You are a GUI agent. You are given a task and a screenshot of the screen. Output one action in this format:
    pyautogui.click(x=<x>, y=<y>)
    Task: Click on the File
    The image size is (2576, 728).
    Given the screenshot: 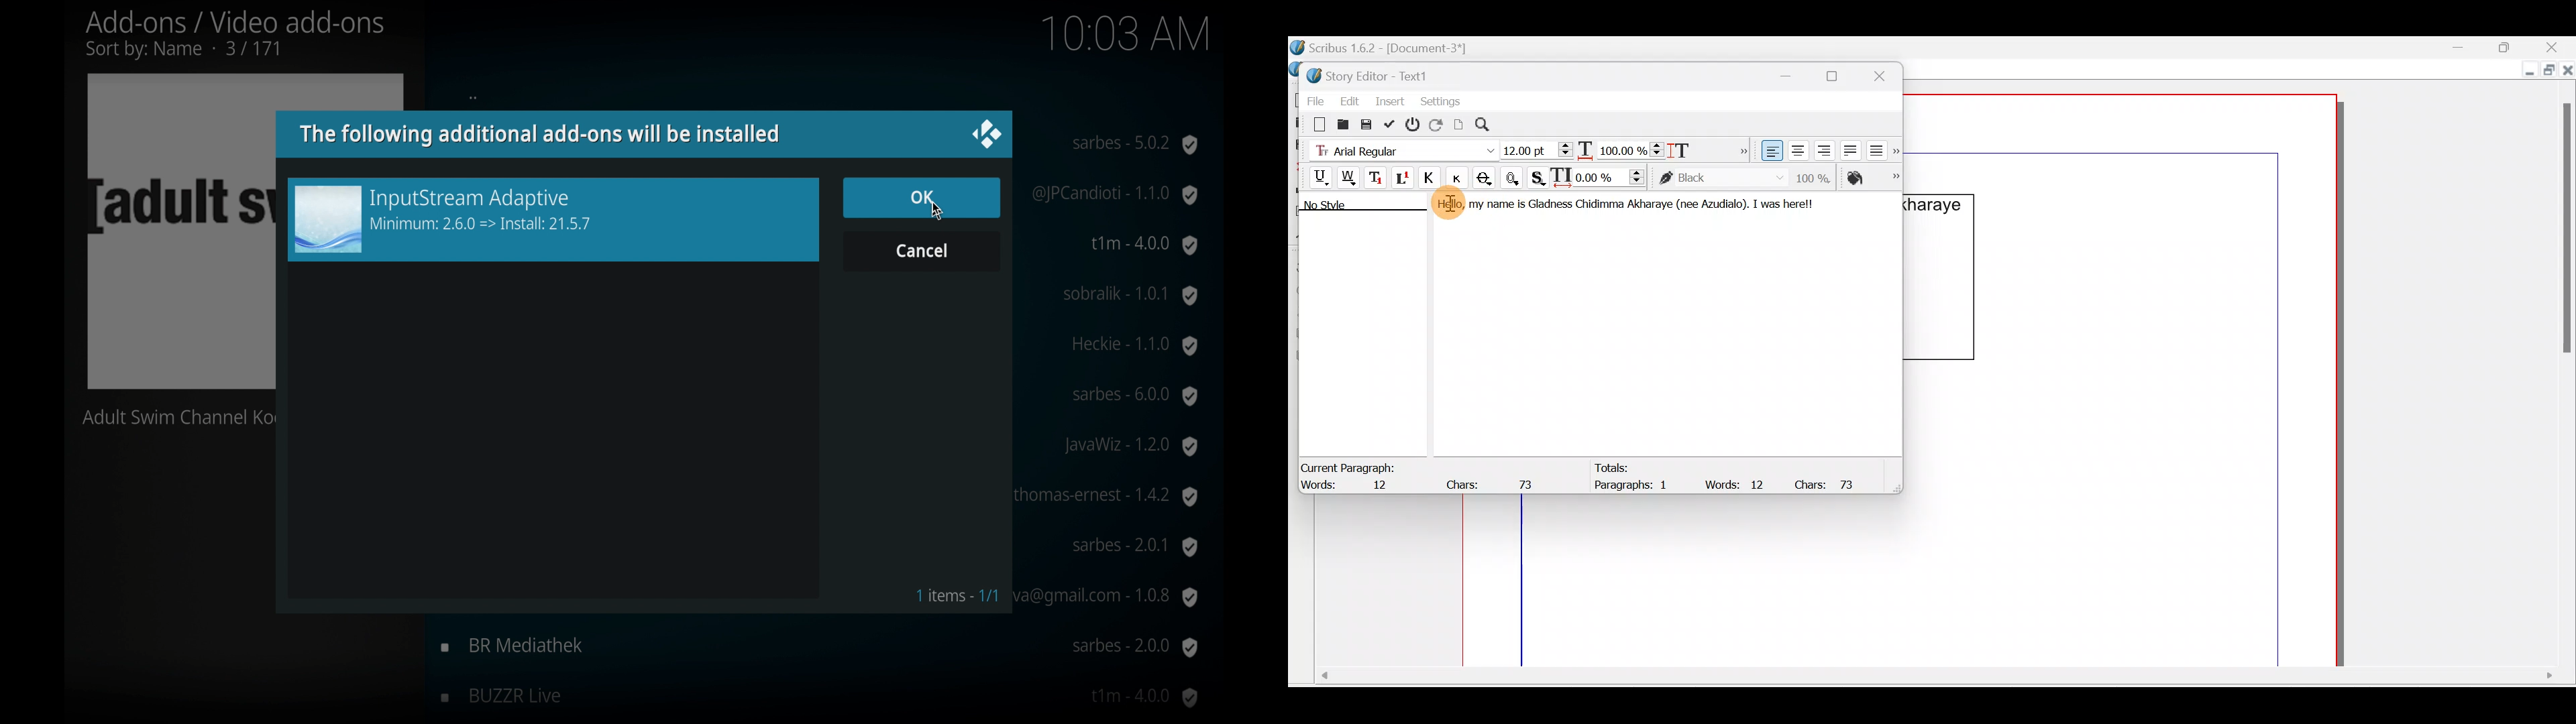 What is the action you would take?
    pyautogui.click(x=1311, y=99)
    